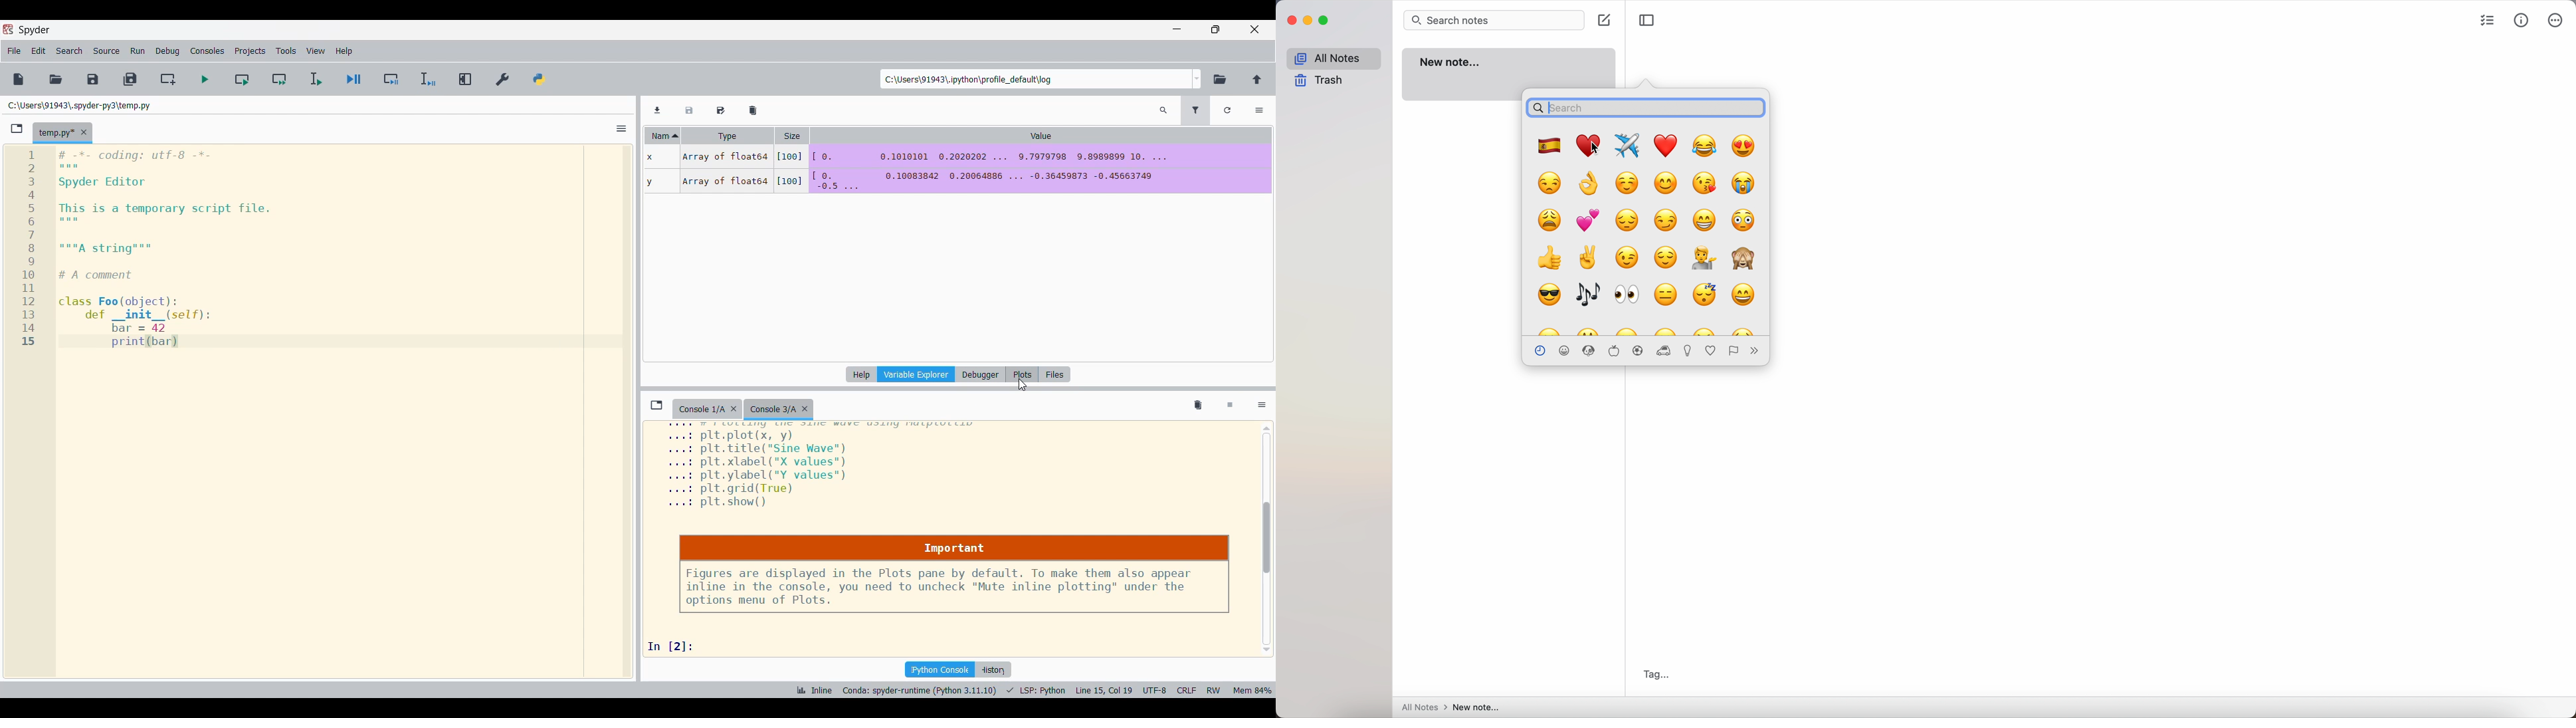  Describe the element at coordinates (1743, 220) in the screenshot. I see `emoji` at that location.